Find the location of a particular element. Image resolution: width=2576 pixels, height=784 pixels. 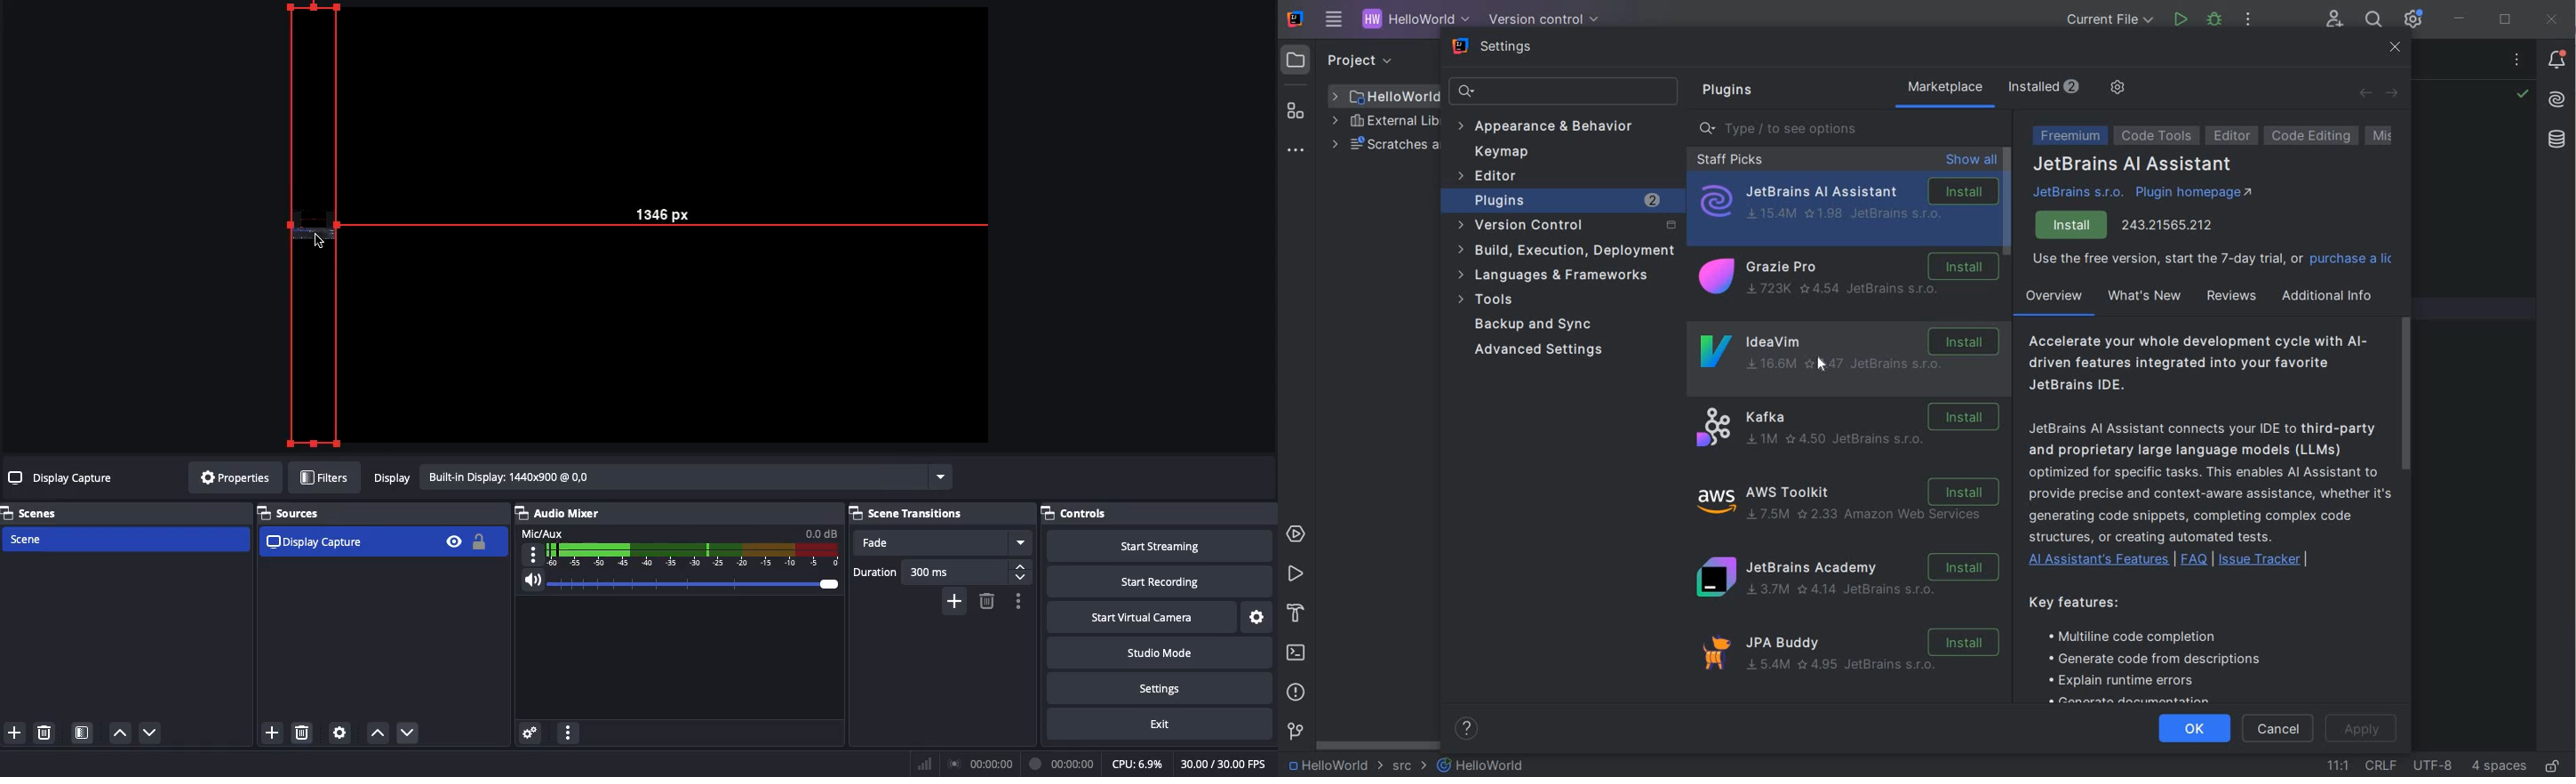

EXTERNAL LIBRARIES is located at coordinates (1385, 123).